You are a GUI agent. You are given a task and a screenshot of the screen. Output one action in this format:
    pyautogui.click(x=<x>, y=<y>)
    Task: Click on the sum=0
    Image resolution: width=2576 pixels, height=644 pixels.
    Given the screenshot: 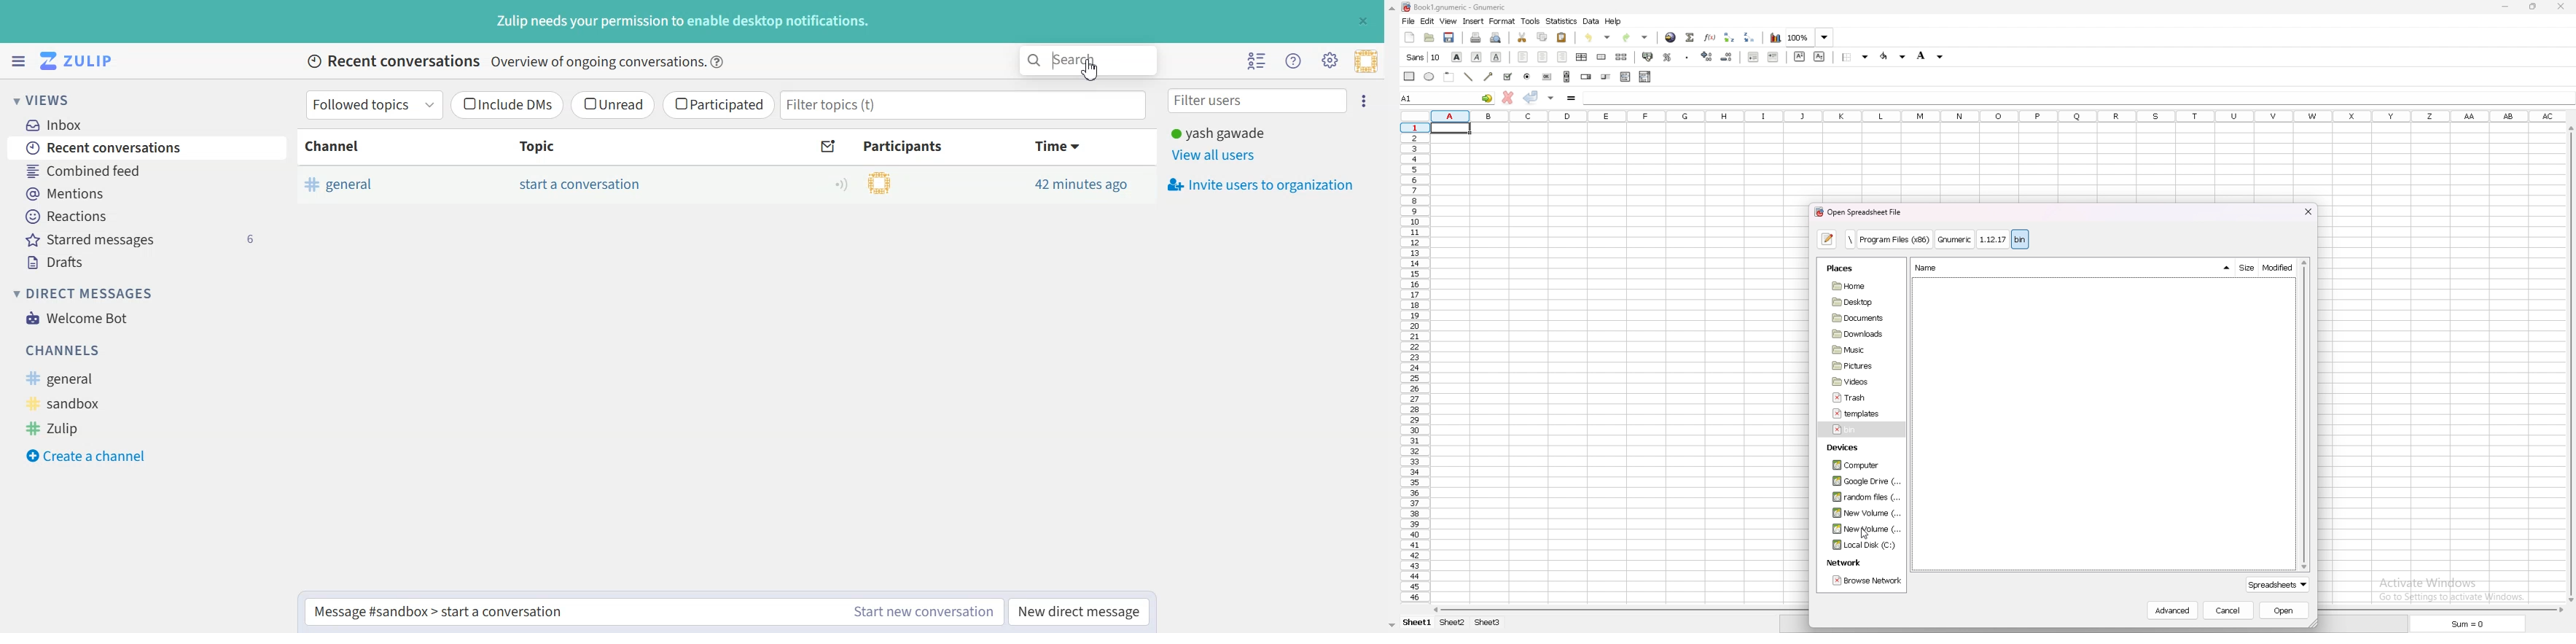 What is the action you would take?
    pyautogui.click(x=2464, y=624)
    